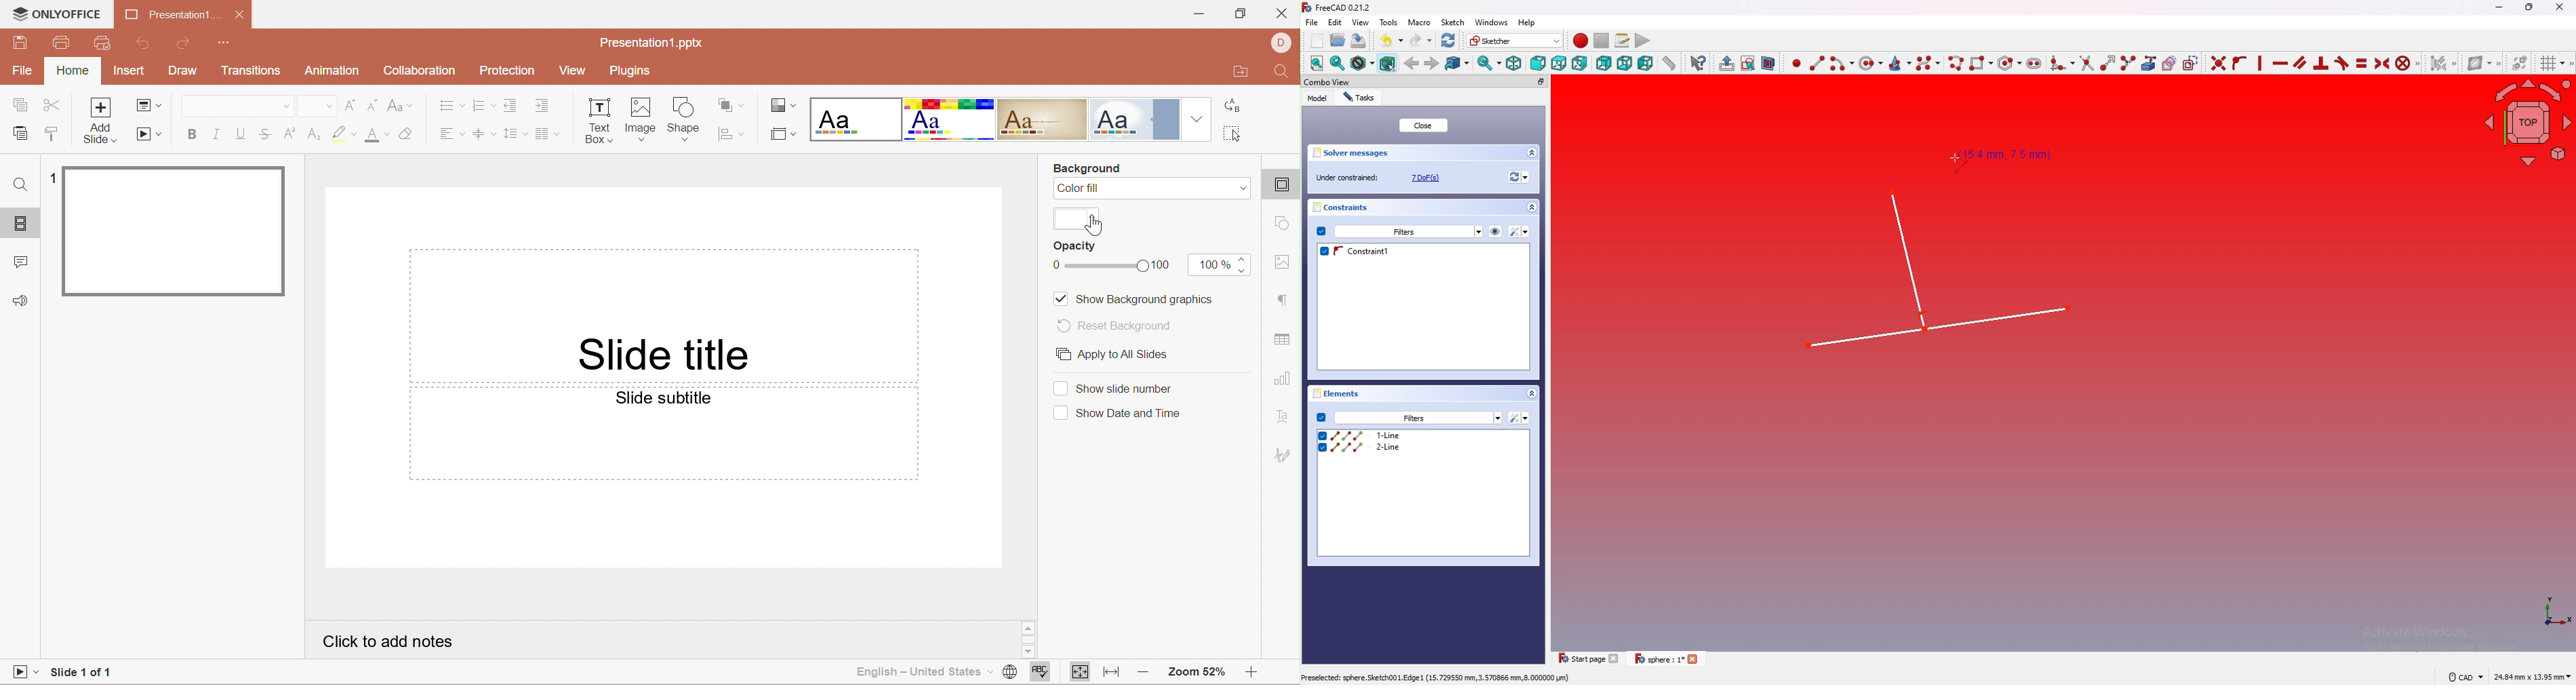  I want to click on Change case, so click(397, 104).